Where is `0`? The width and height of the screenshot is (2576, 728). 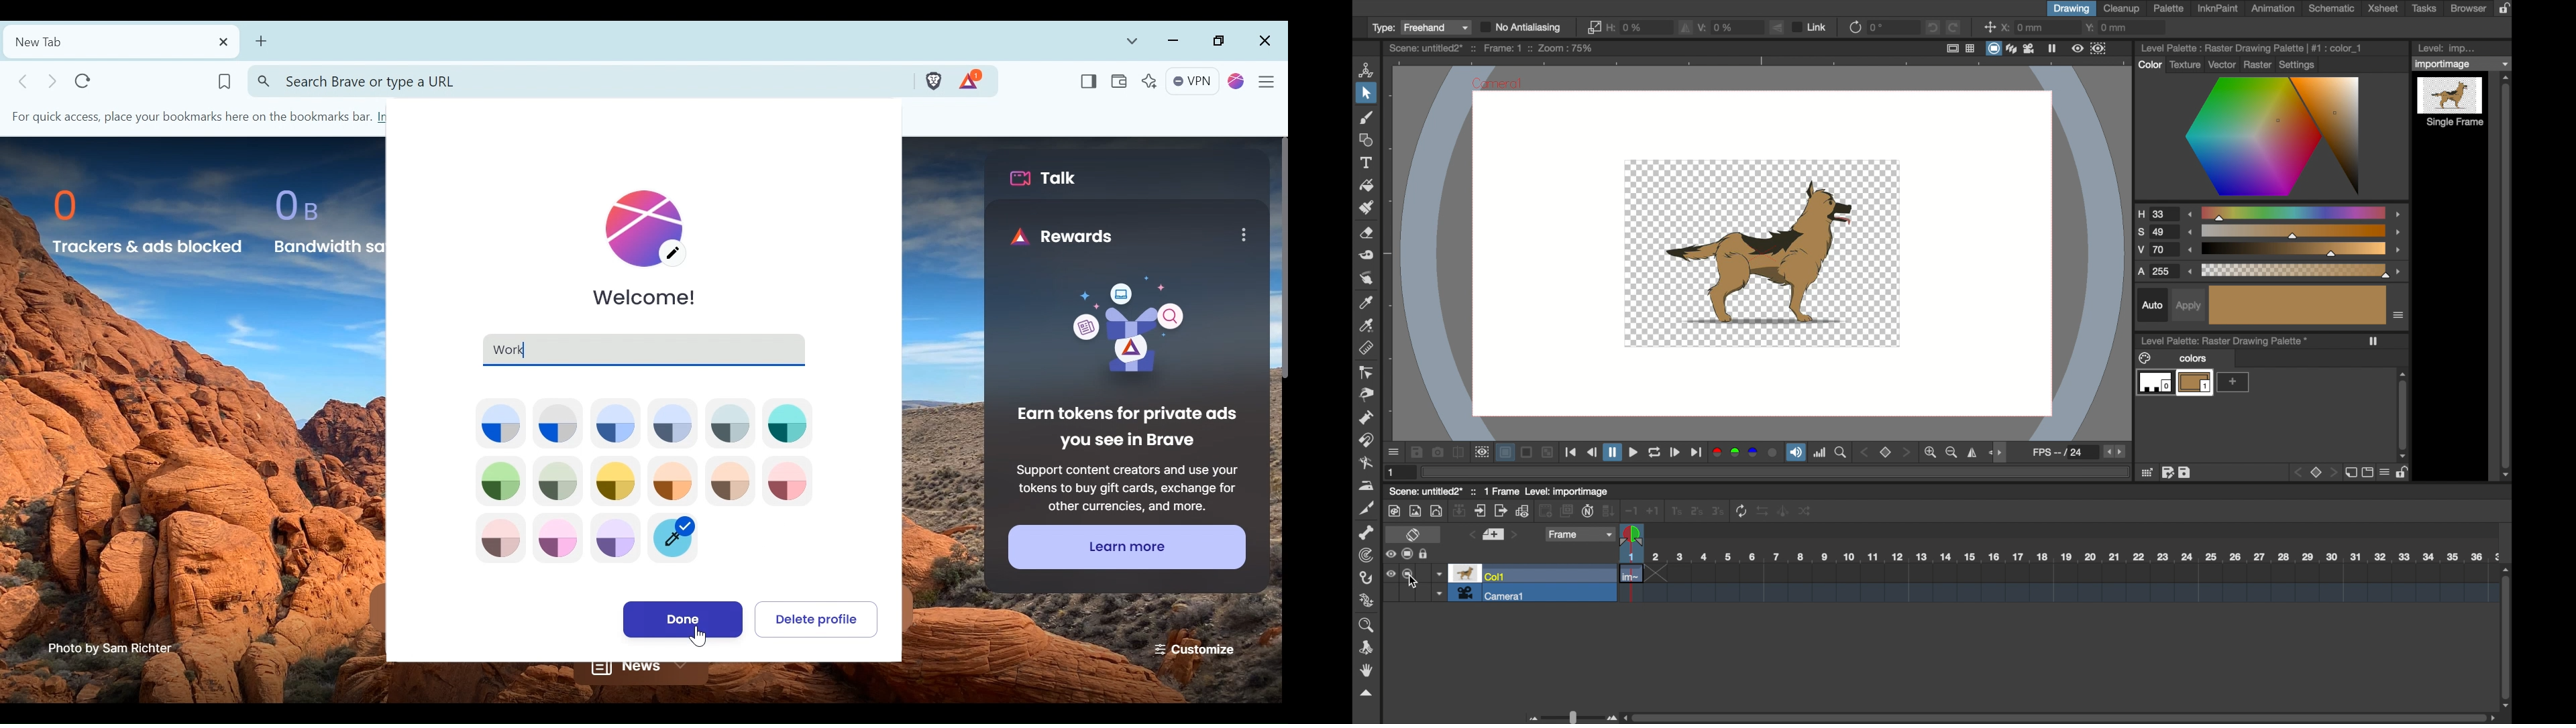 0 is located at coordinates (1876, 27).